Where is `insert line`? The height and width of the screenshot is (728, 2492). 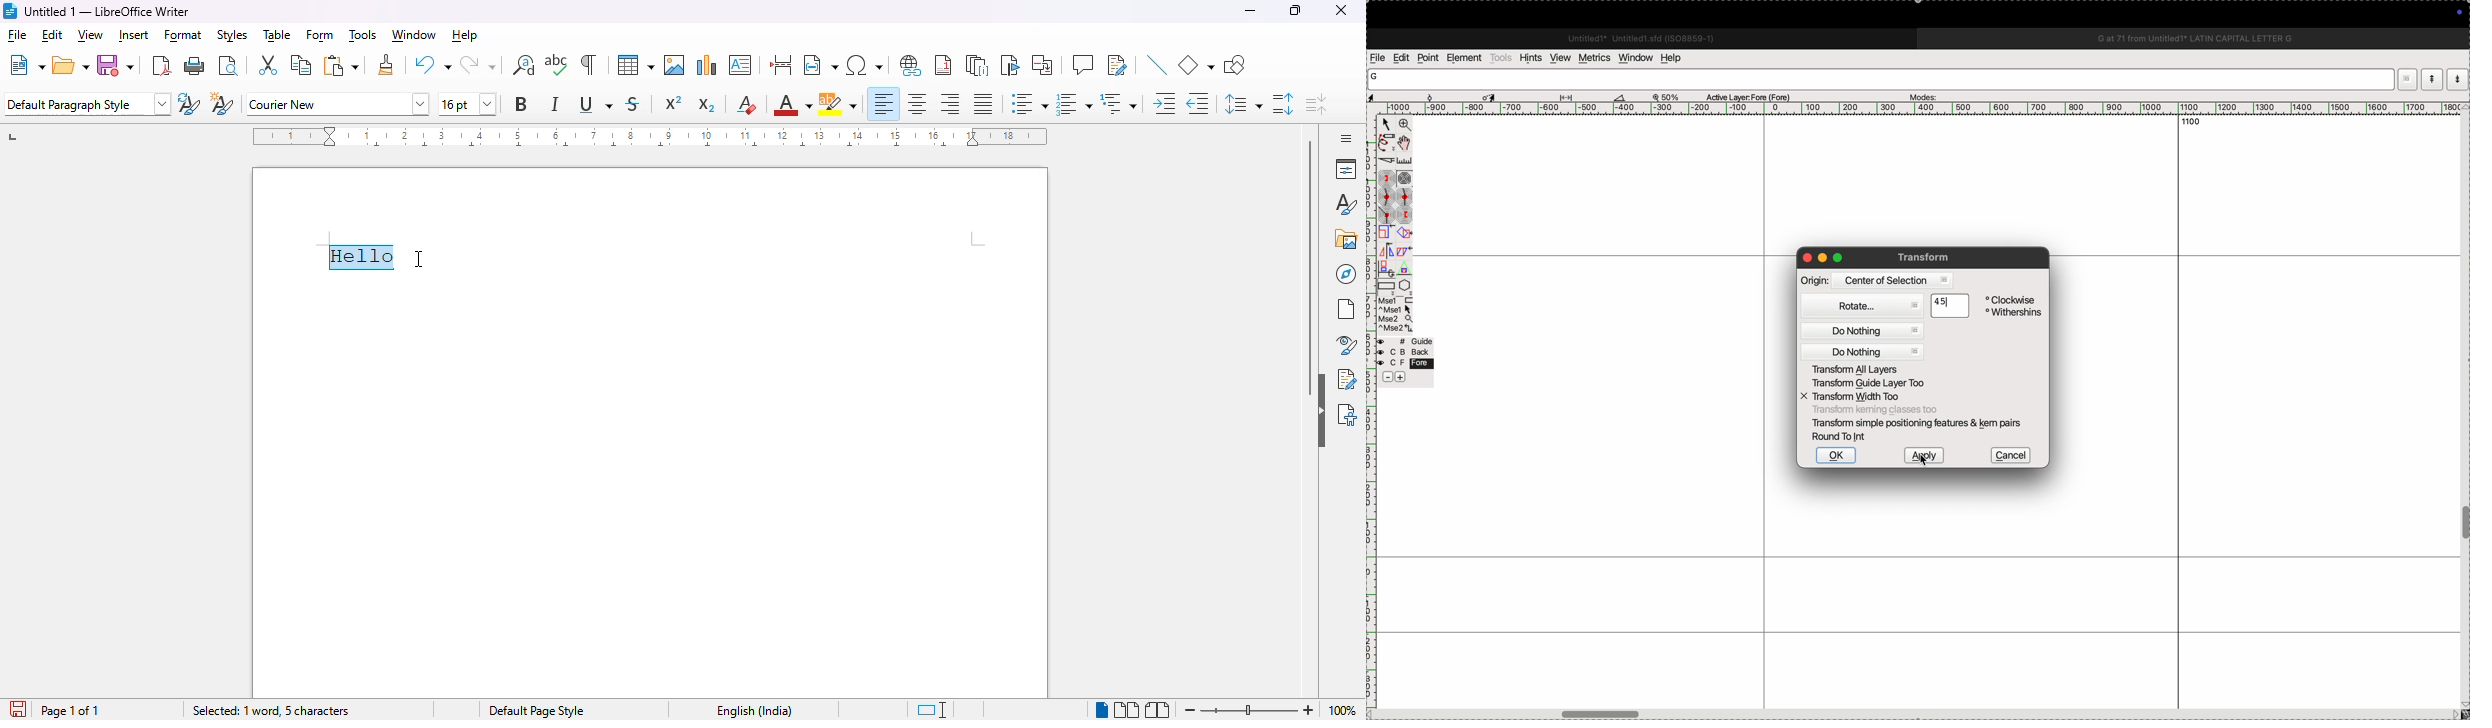
insert line is located at coordinates (1156, 64).